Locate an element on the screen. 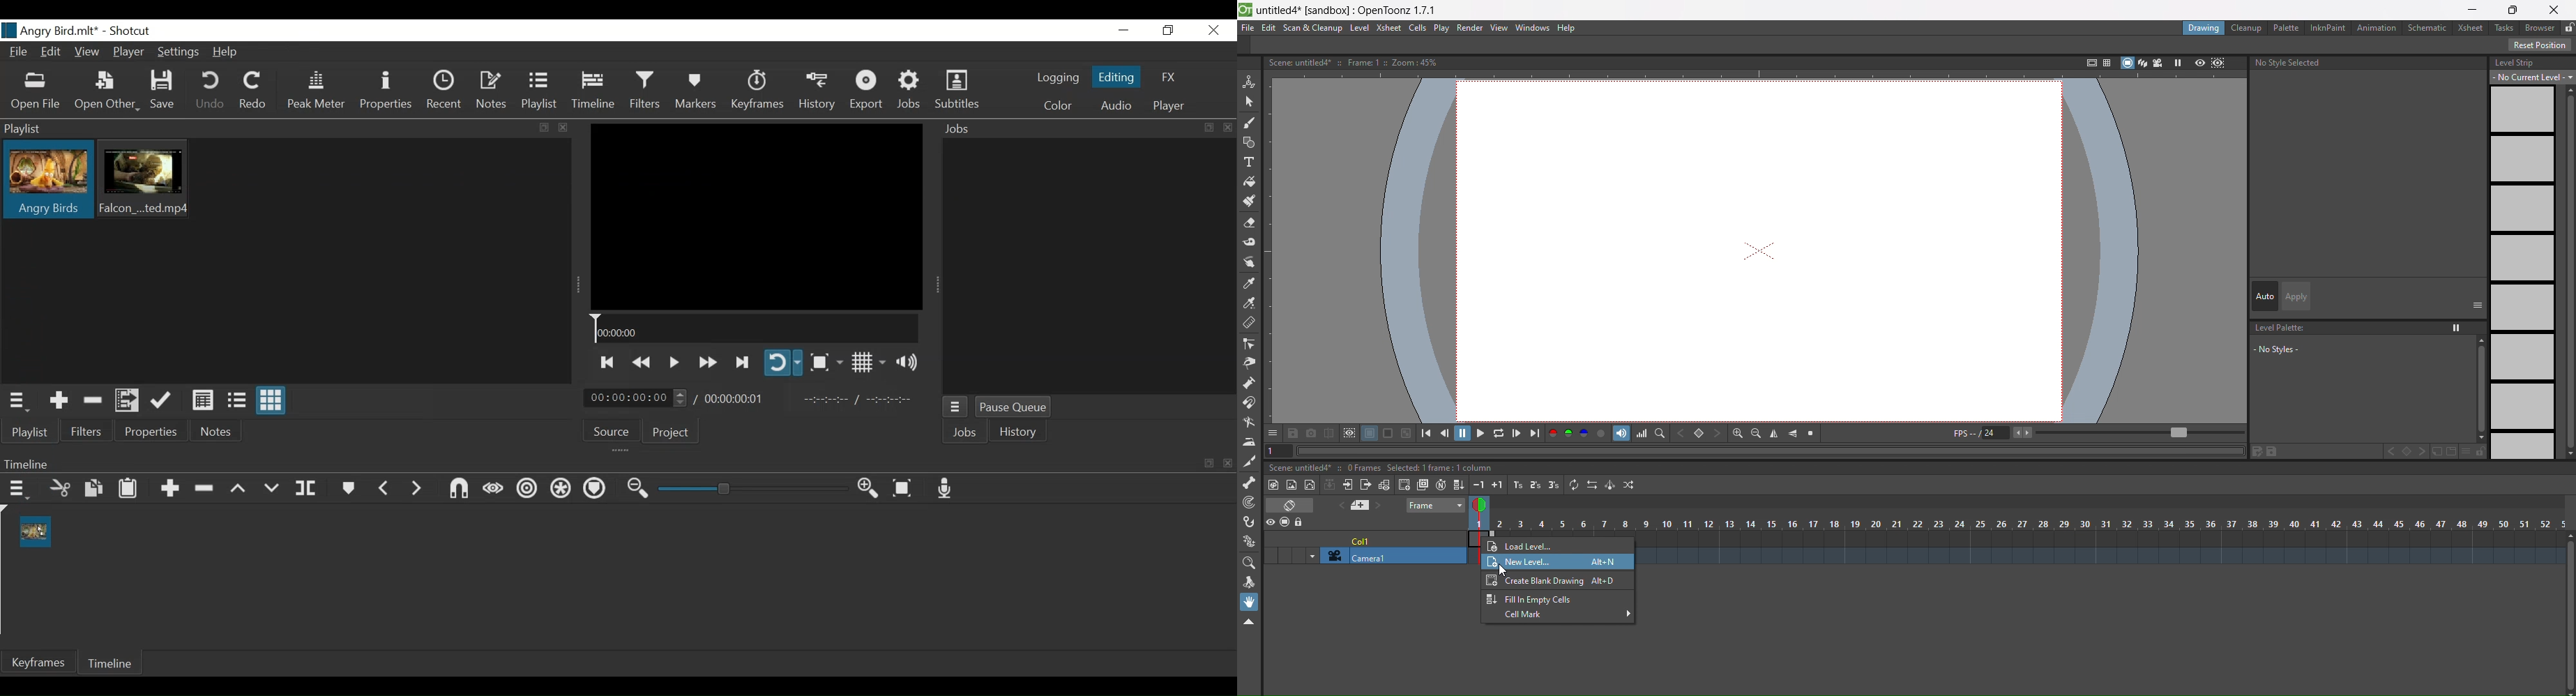  Remove cut is located at coordinates (93, 400).